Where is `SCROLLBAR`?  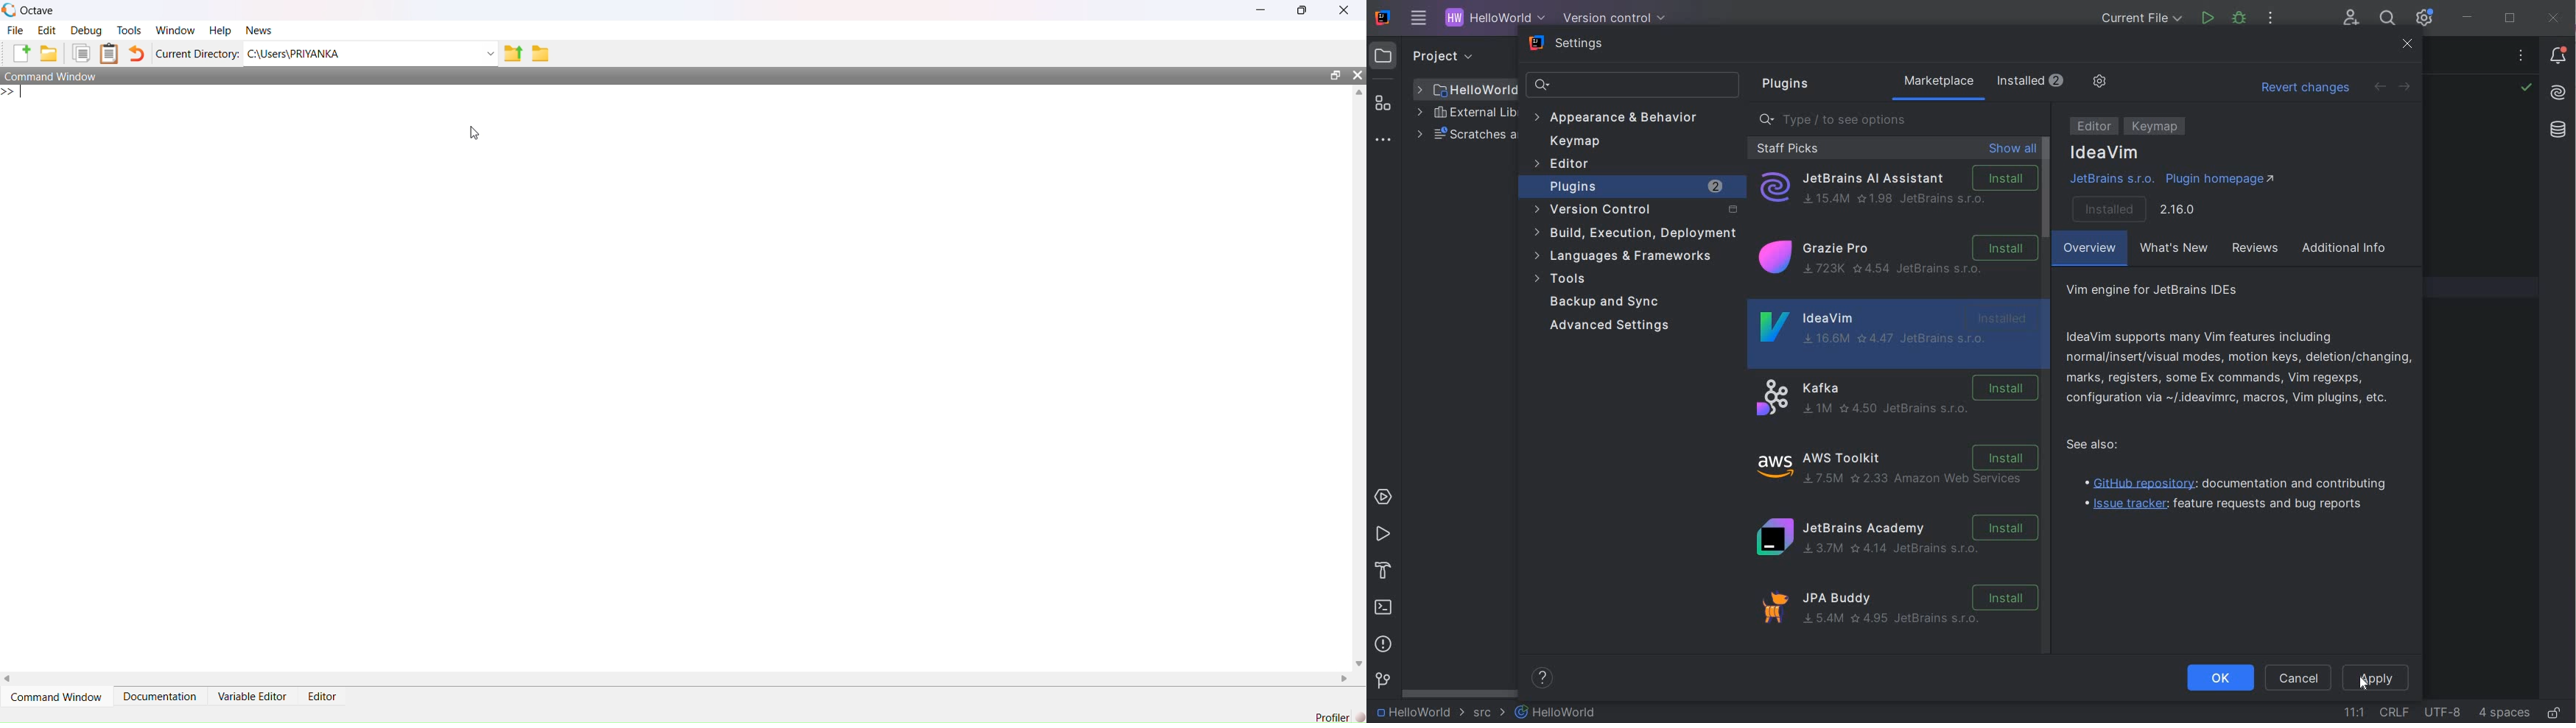 SCROLLBAR is located at coordinates (1456, 693).